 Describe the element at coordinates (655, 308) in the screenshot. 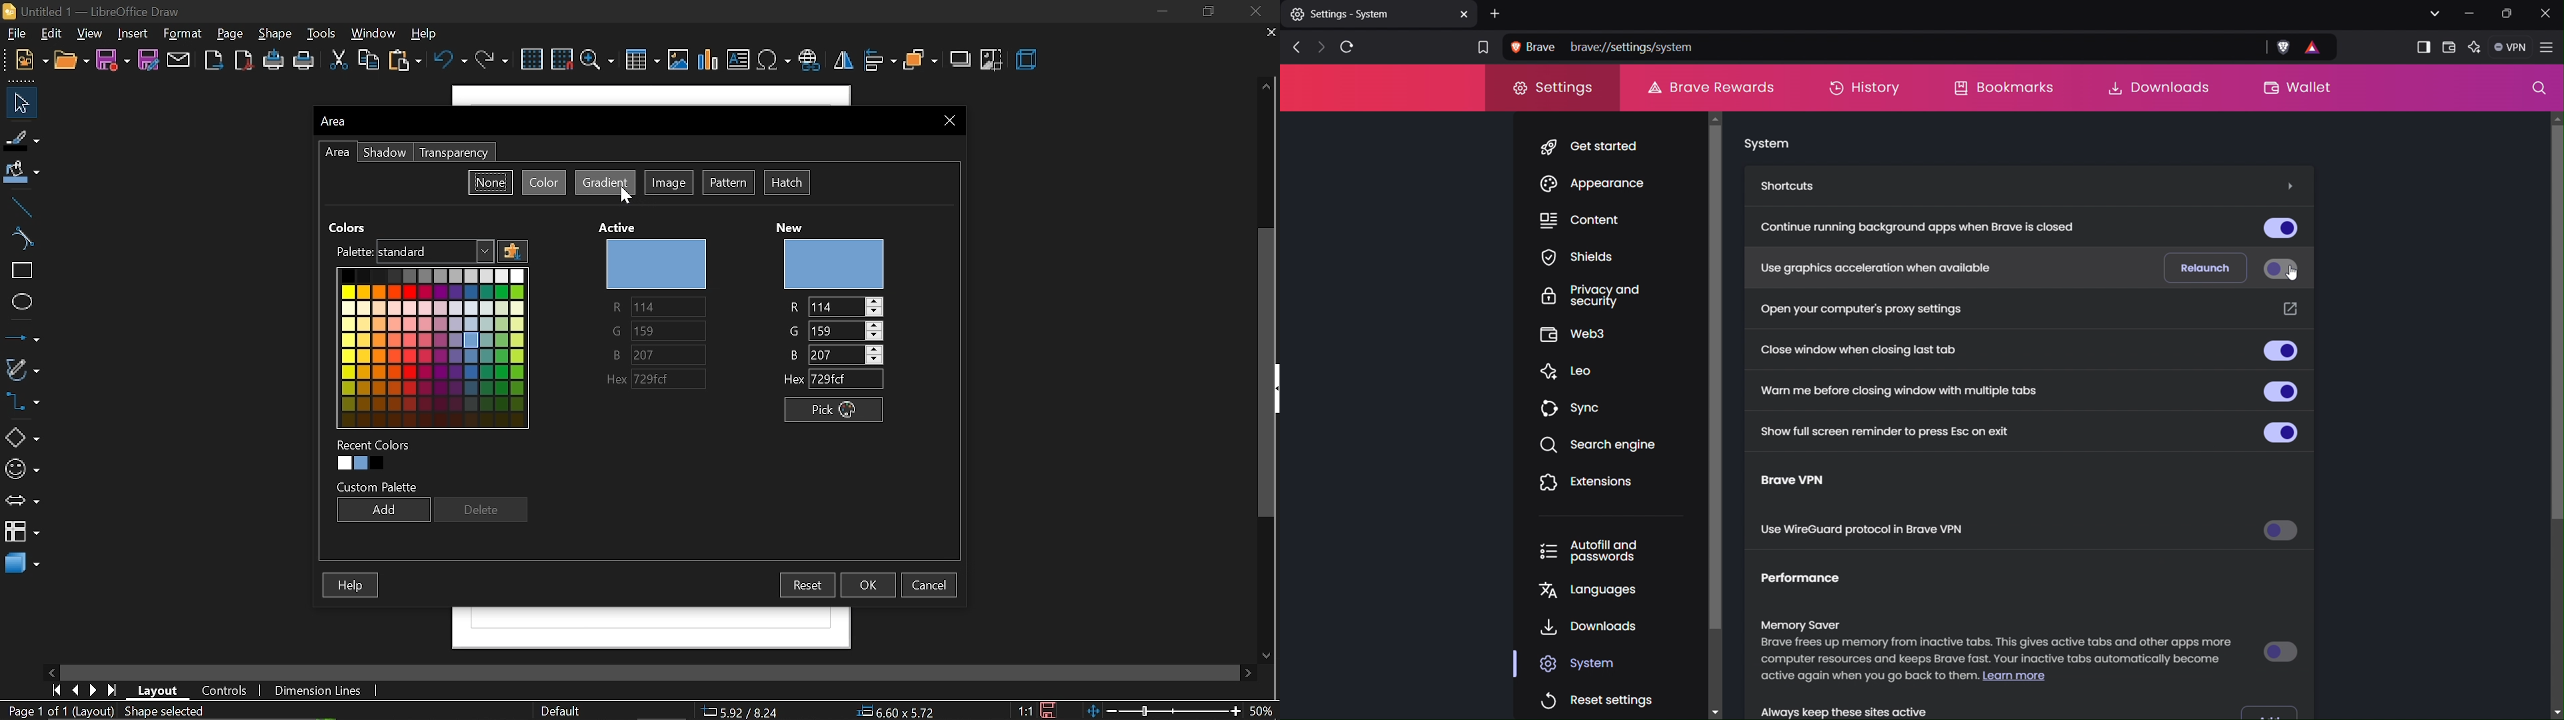

I see `Active R` at that location.